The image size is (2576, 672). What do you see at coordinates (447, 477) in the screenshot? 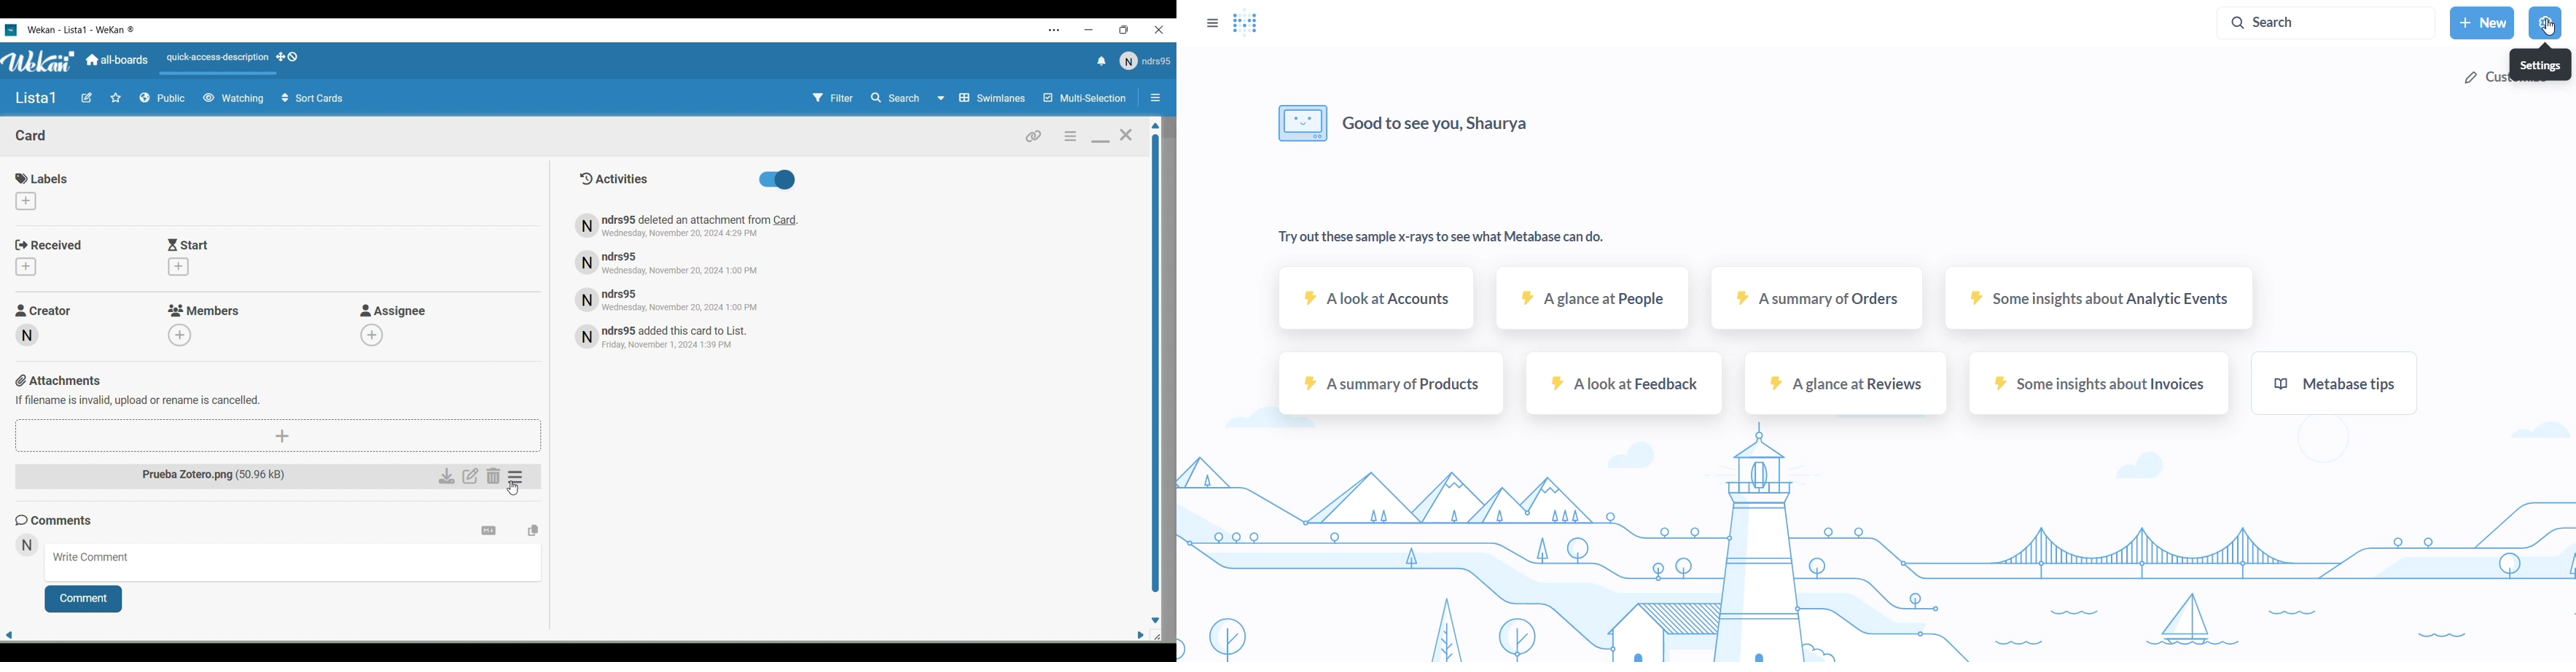
I see `Download` at bounding box center [447, 477].